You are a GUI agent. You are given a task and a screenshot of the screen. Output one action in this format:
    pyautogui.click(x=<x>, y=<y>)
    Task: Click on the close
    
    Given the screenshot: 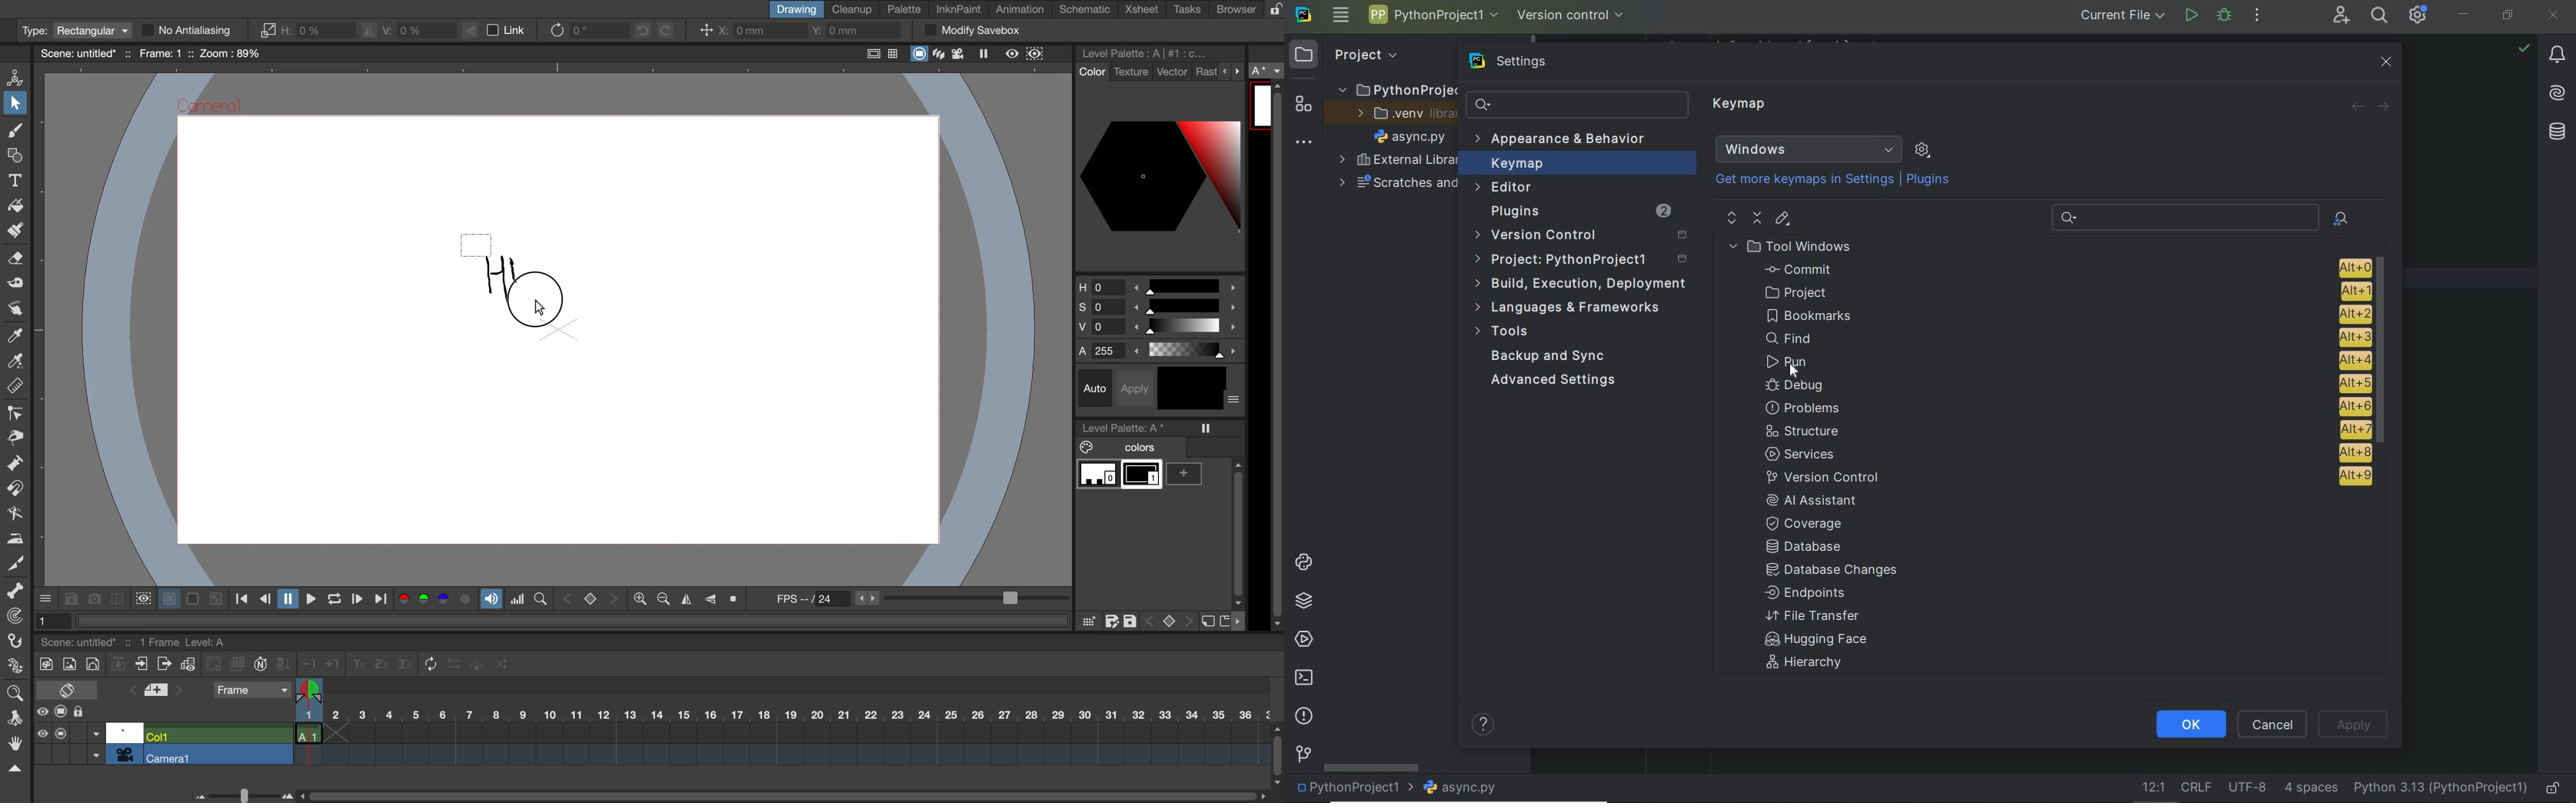 What is the action you would take?
    pyautogui.click(x=2385, y=62)
    